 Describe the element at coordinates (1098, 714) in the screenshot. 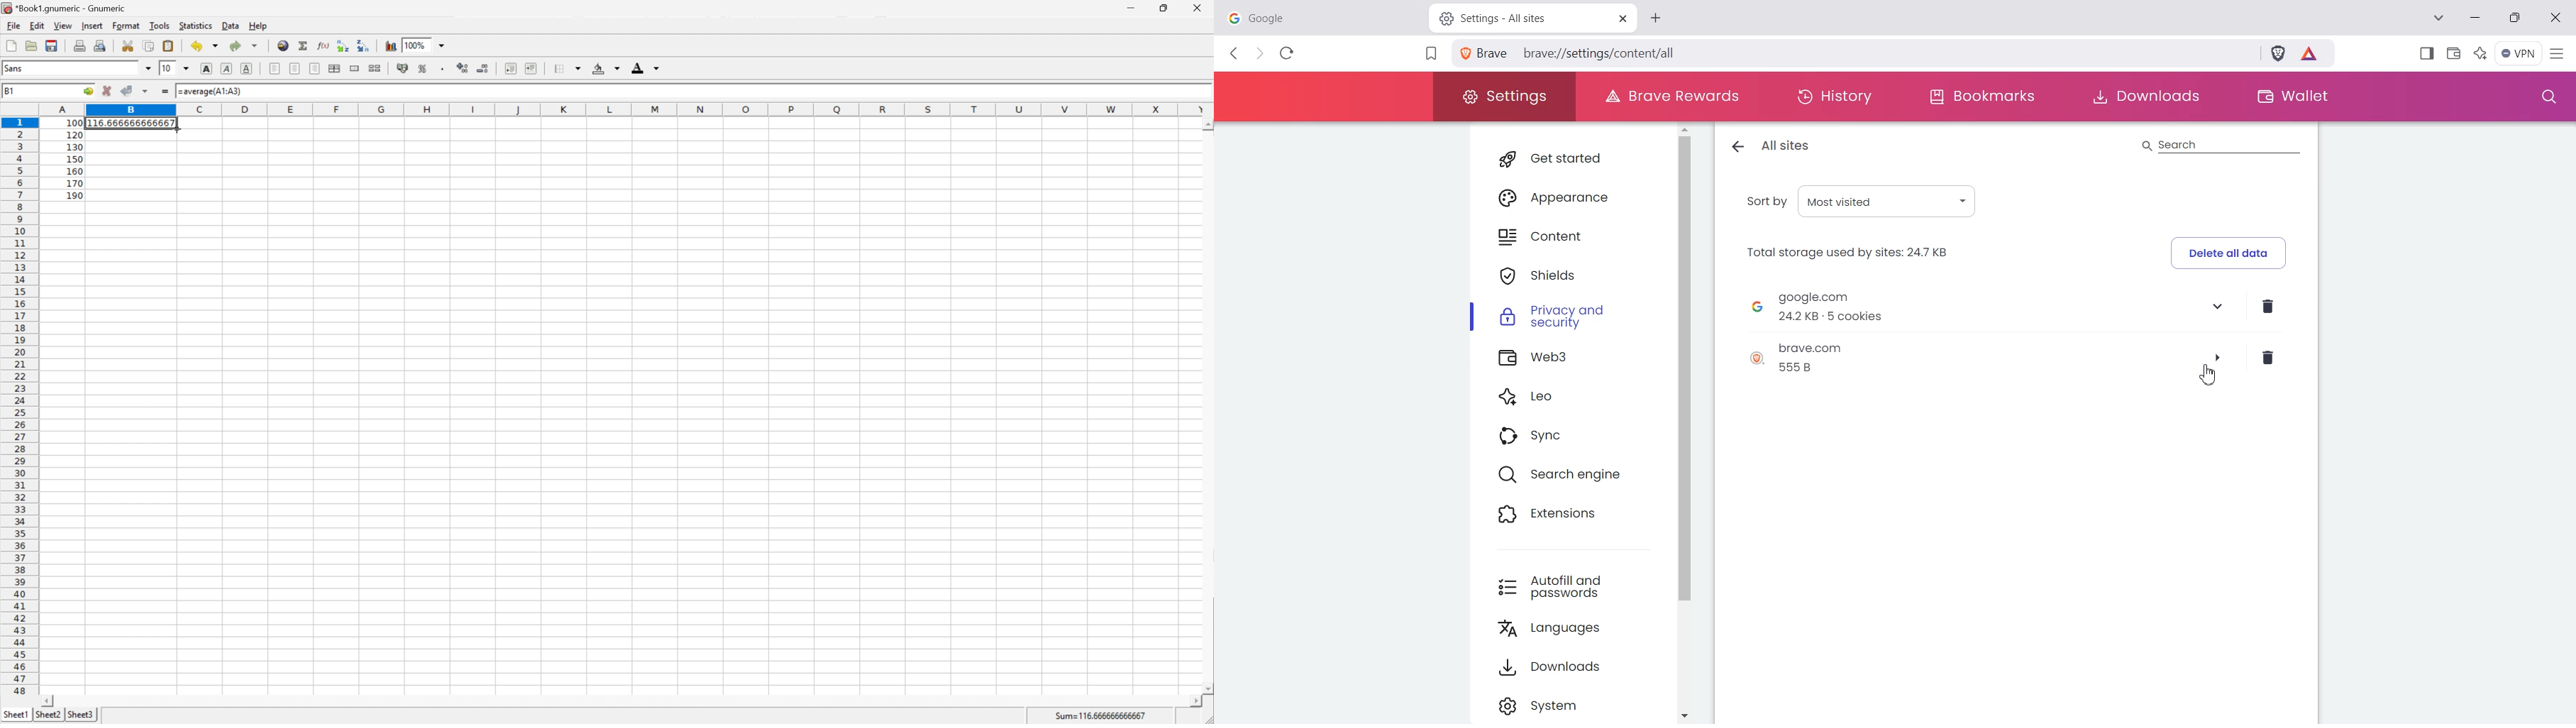

I see `Sum=116.66666666667` at that location.